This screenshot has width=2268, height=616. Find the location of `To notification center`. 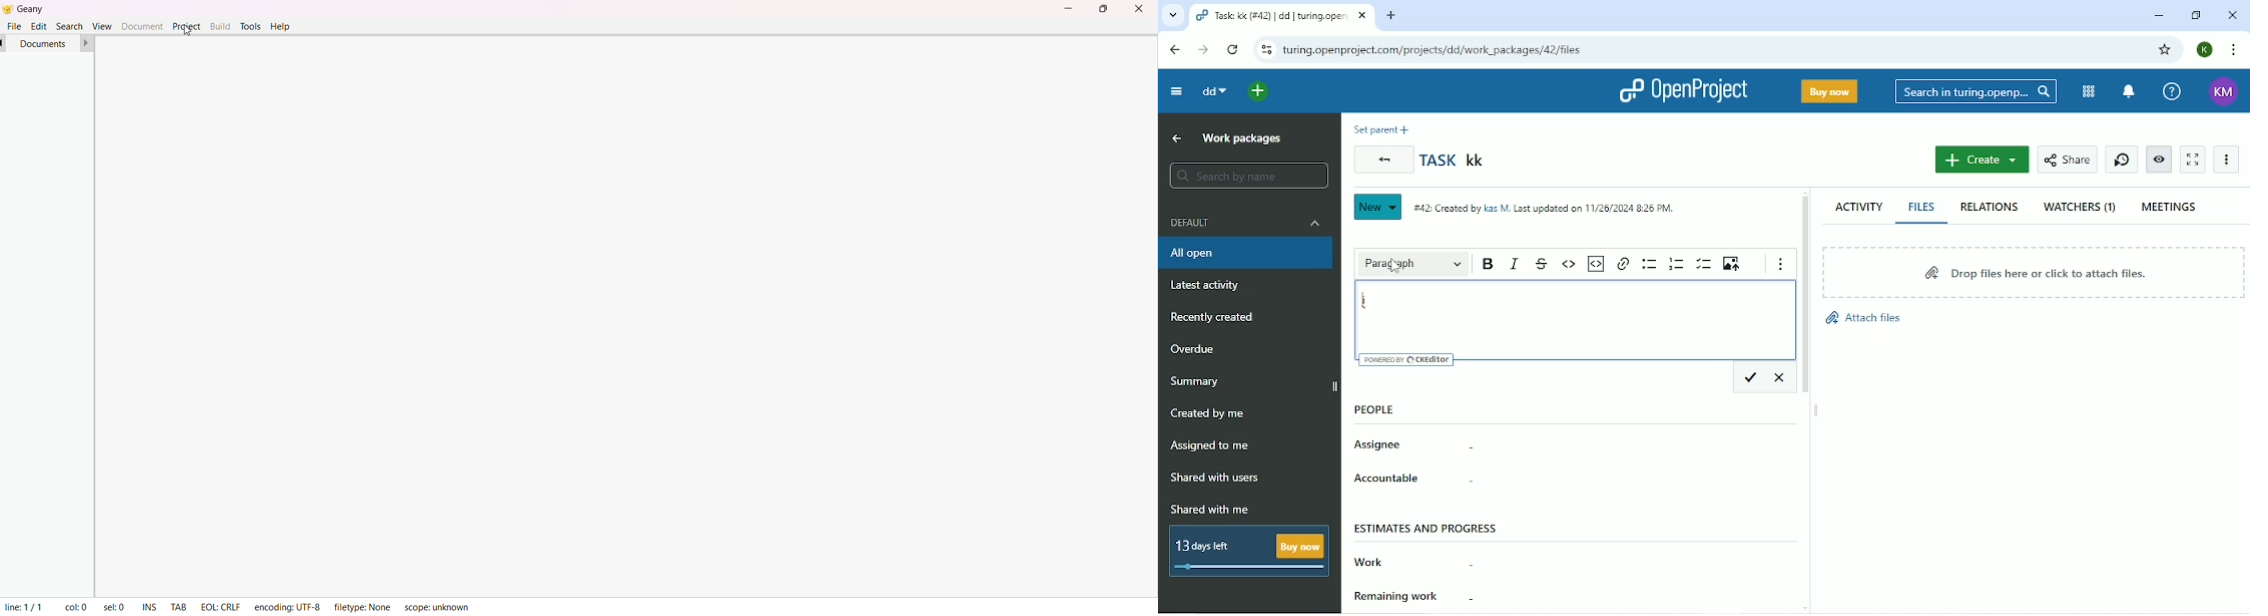

To notification center is located at coordinates (2129, 91).